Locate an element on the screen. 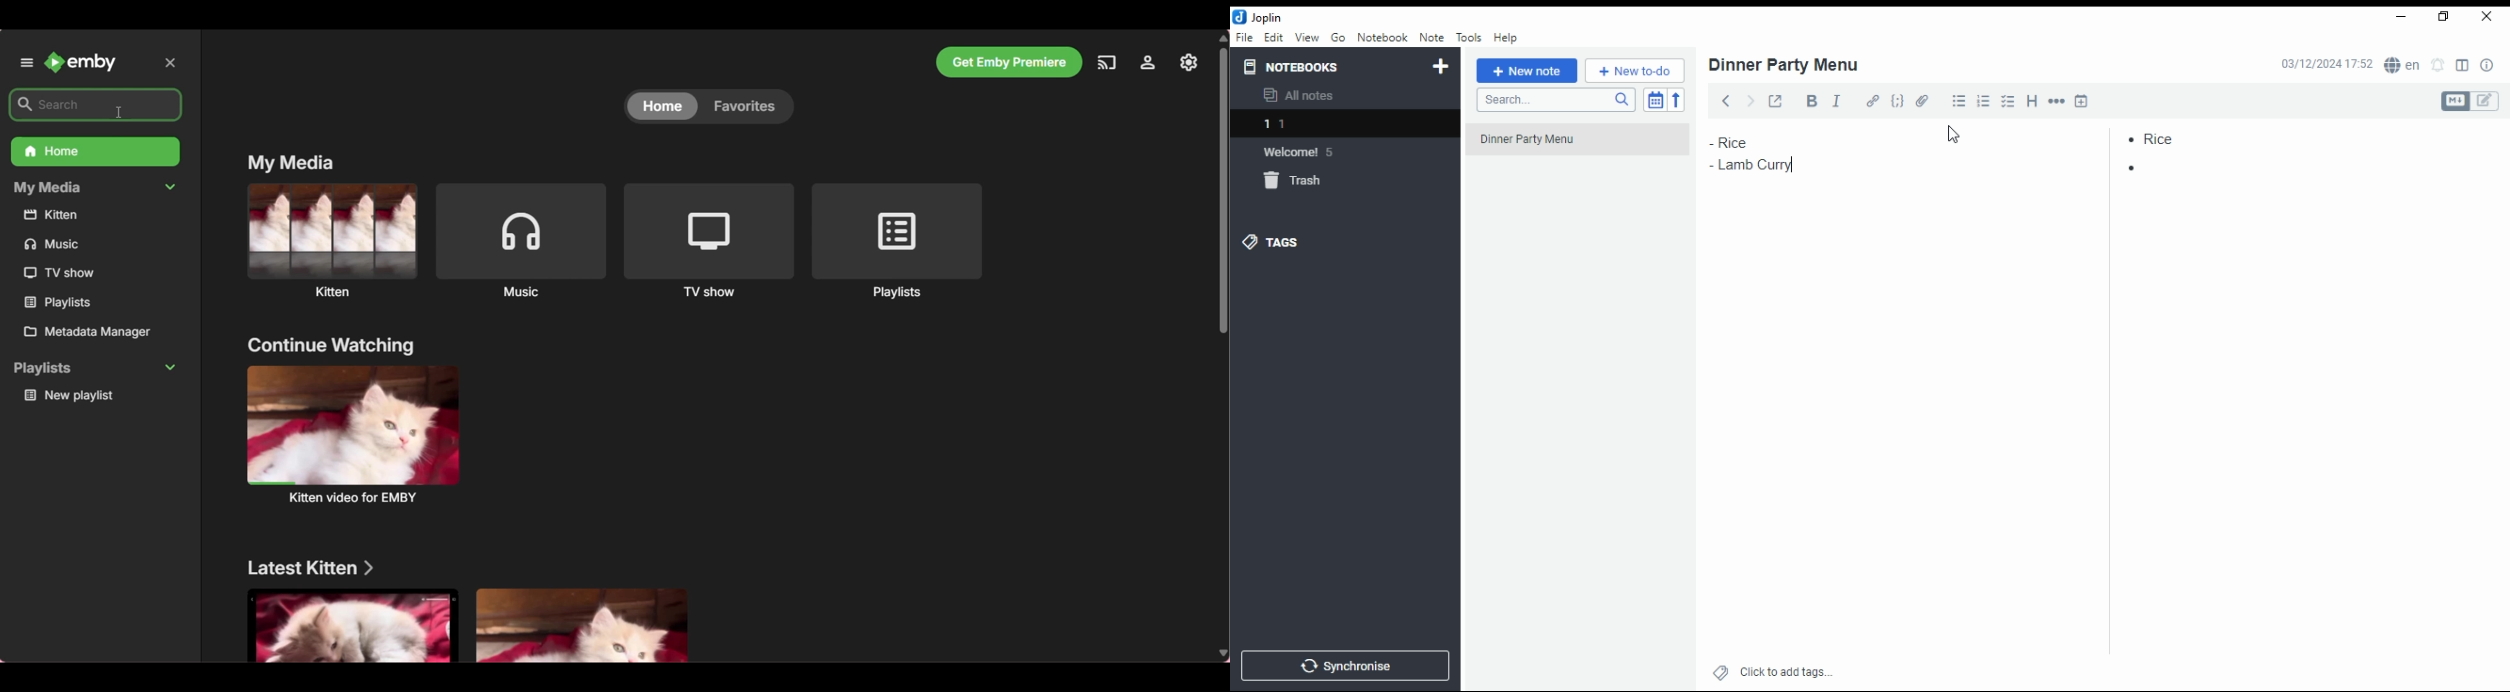 The height and width of the screenshot is (700, 2520). note is located at coordinates (1430, 38).